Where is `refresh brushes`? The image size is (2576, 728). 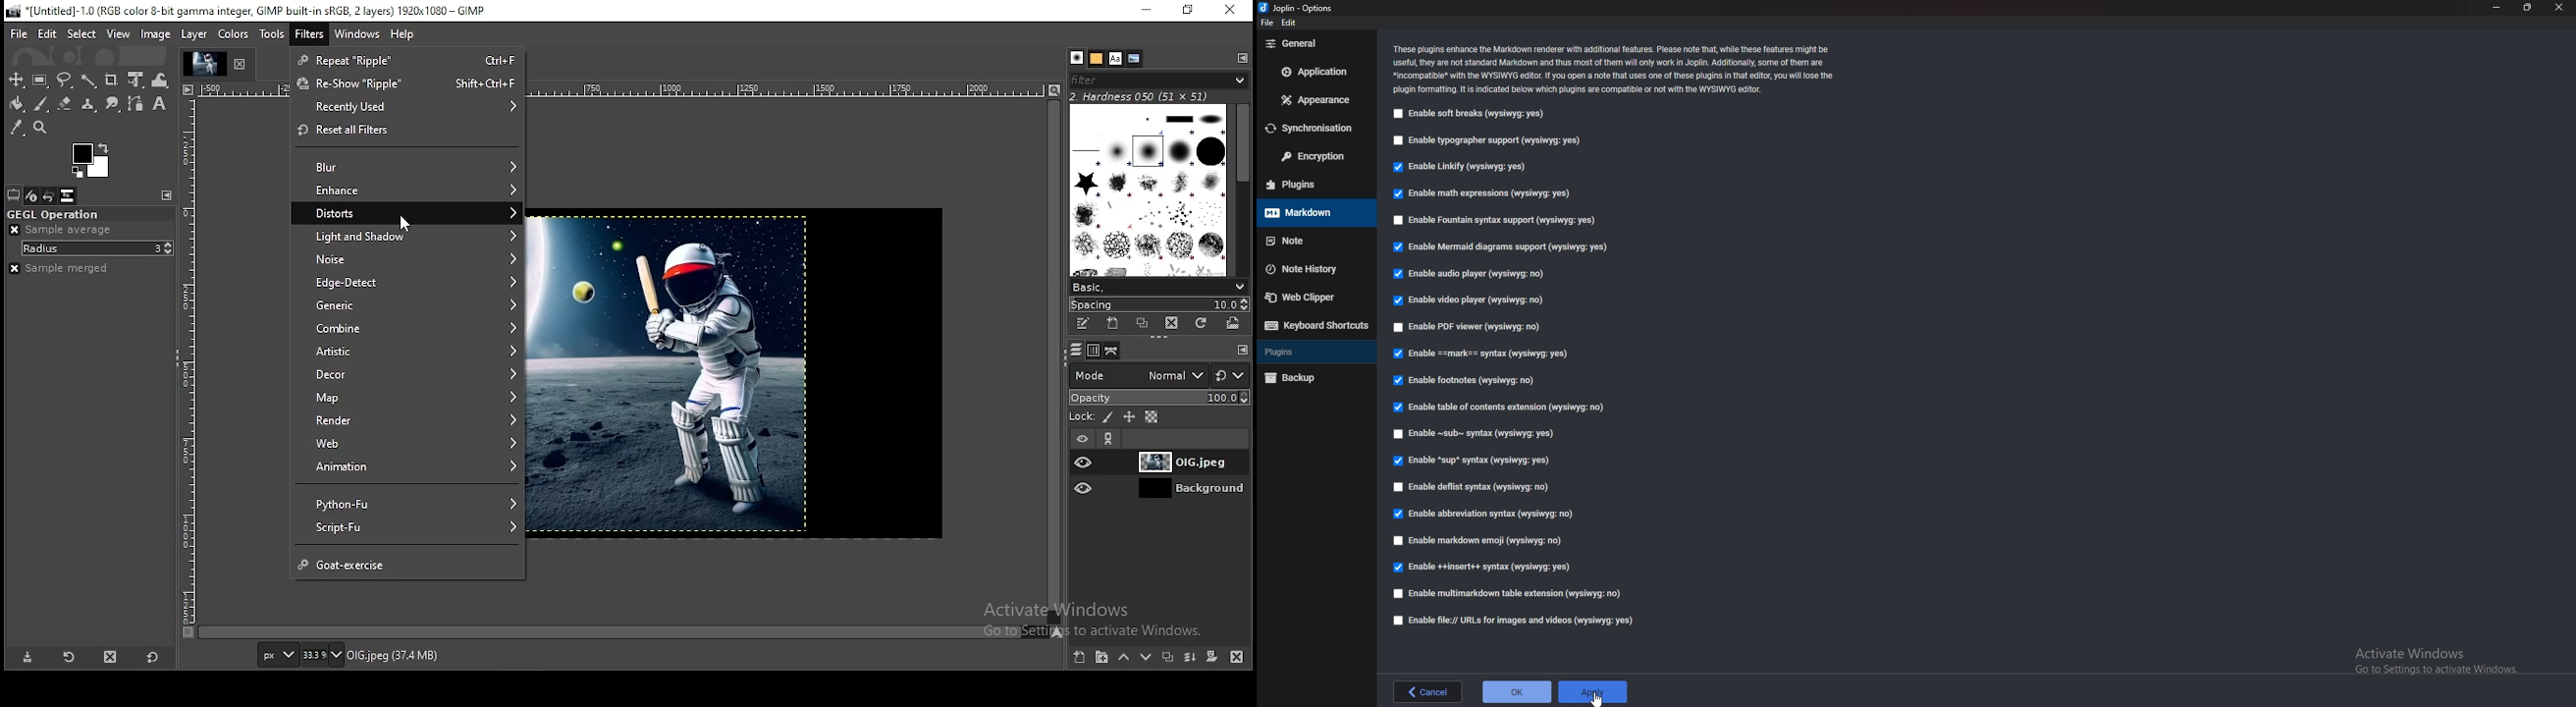
refresh brushes is located at coordinates (1201, 322).